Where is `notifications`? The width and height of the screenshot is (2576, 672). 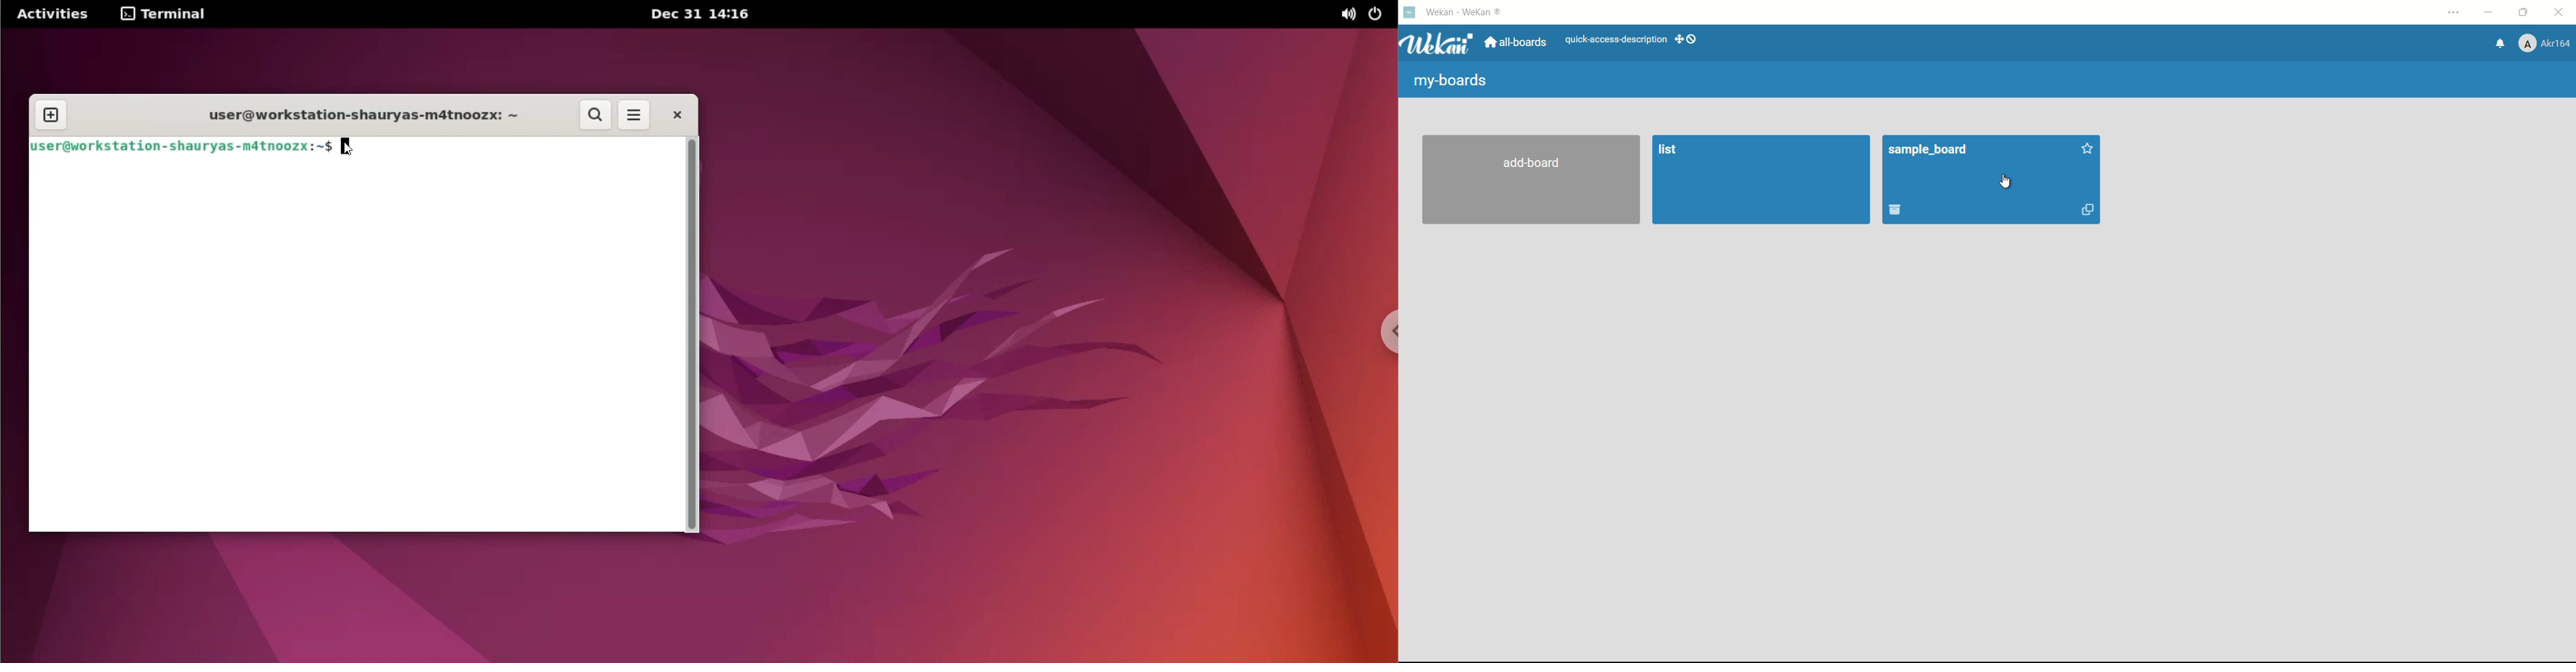
notifications is located at coordinates (2497, 44).